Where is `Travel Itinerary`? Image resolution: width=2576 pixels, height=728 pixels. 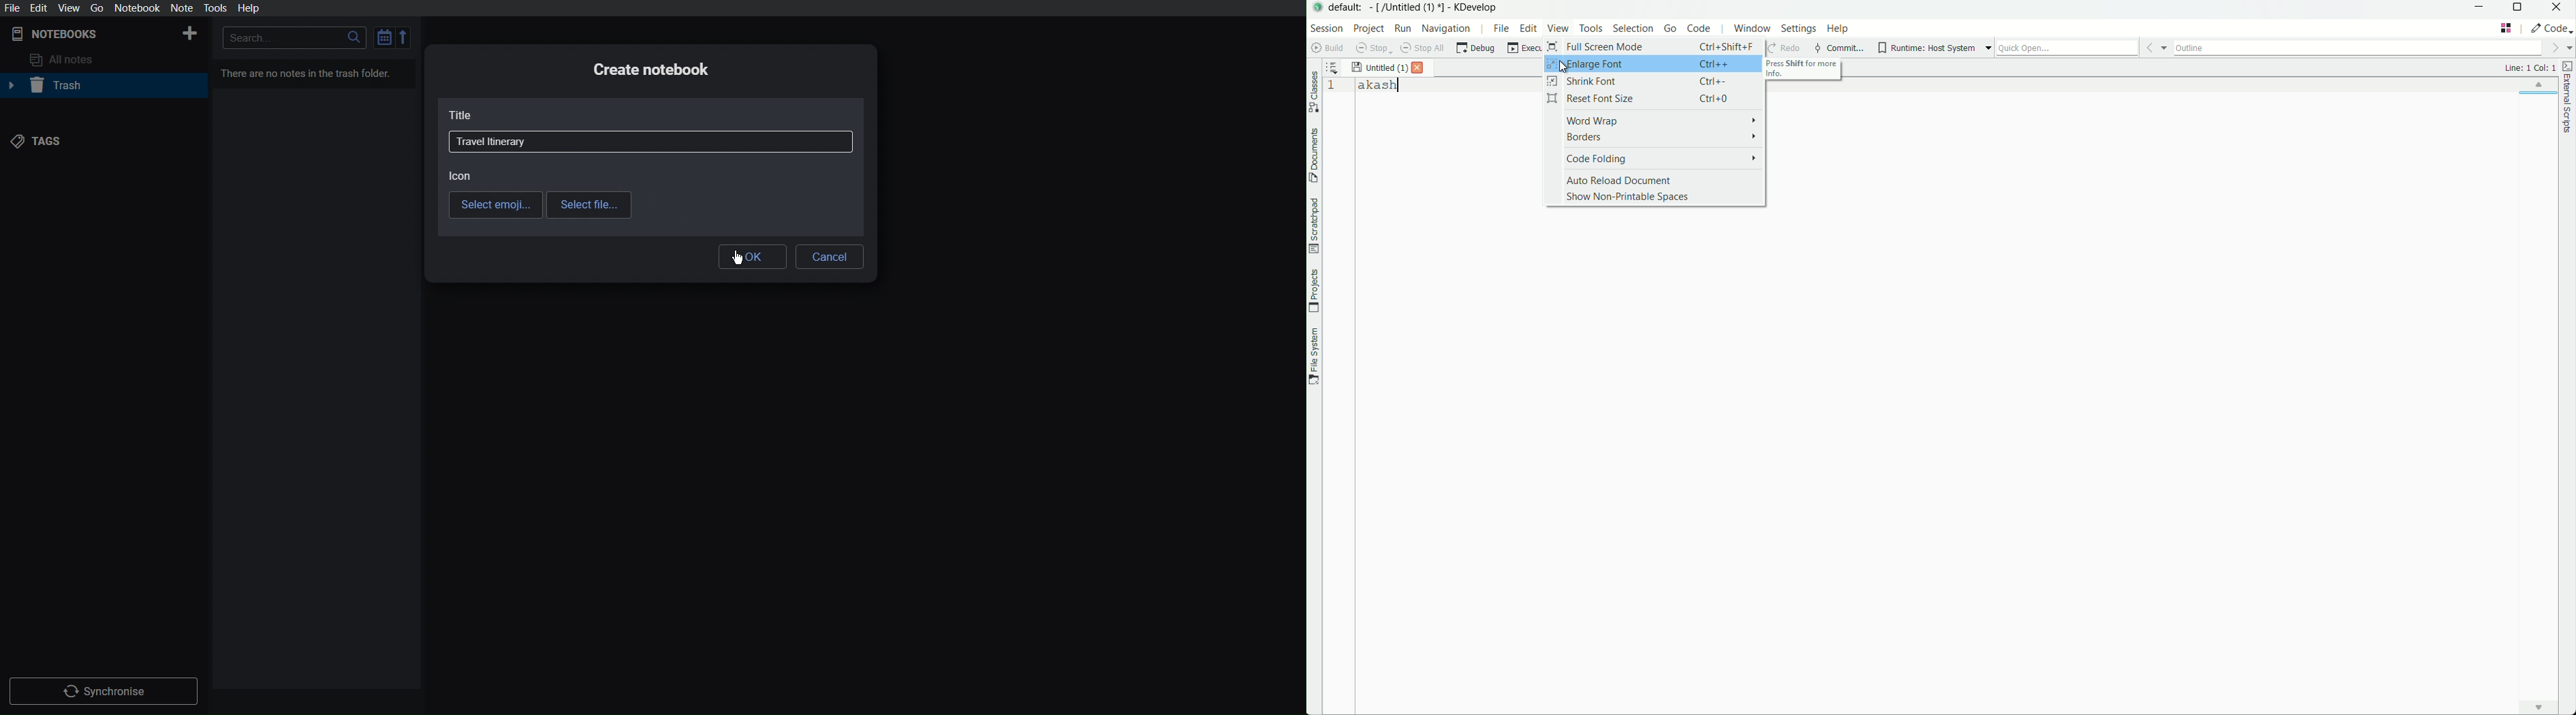
Travel Itinerary is located at coordinates (493, 142).